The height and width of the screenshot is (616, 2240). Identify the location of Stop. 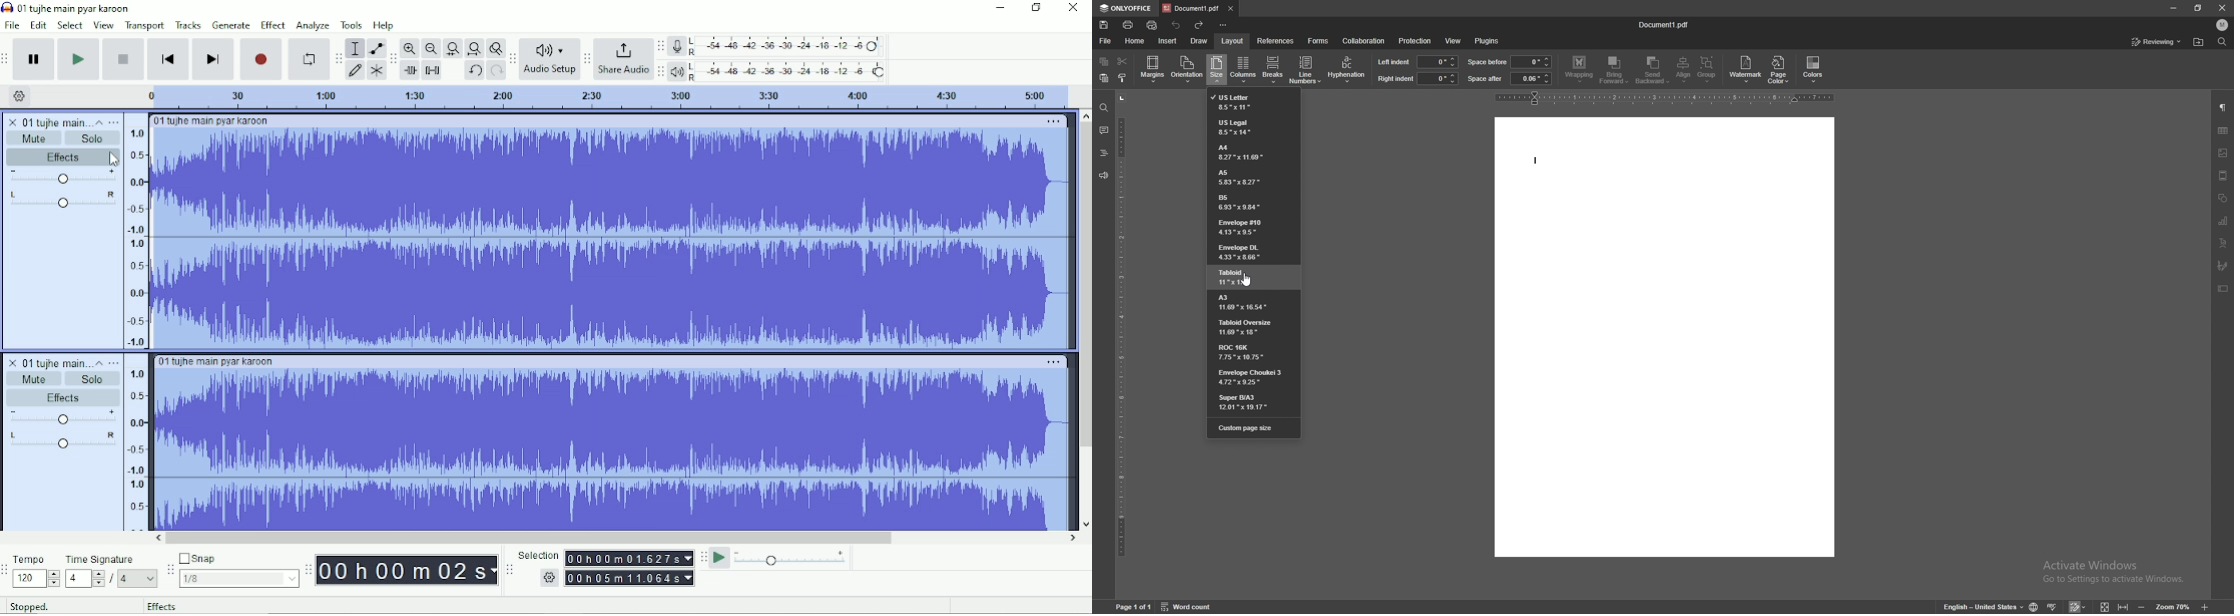
(124, 60).